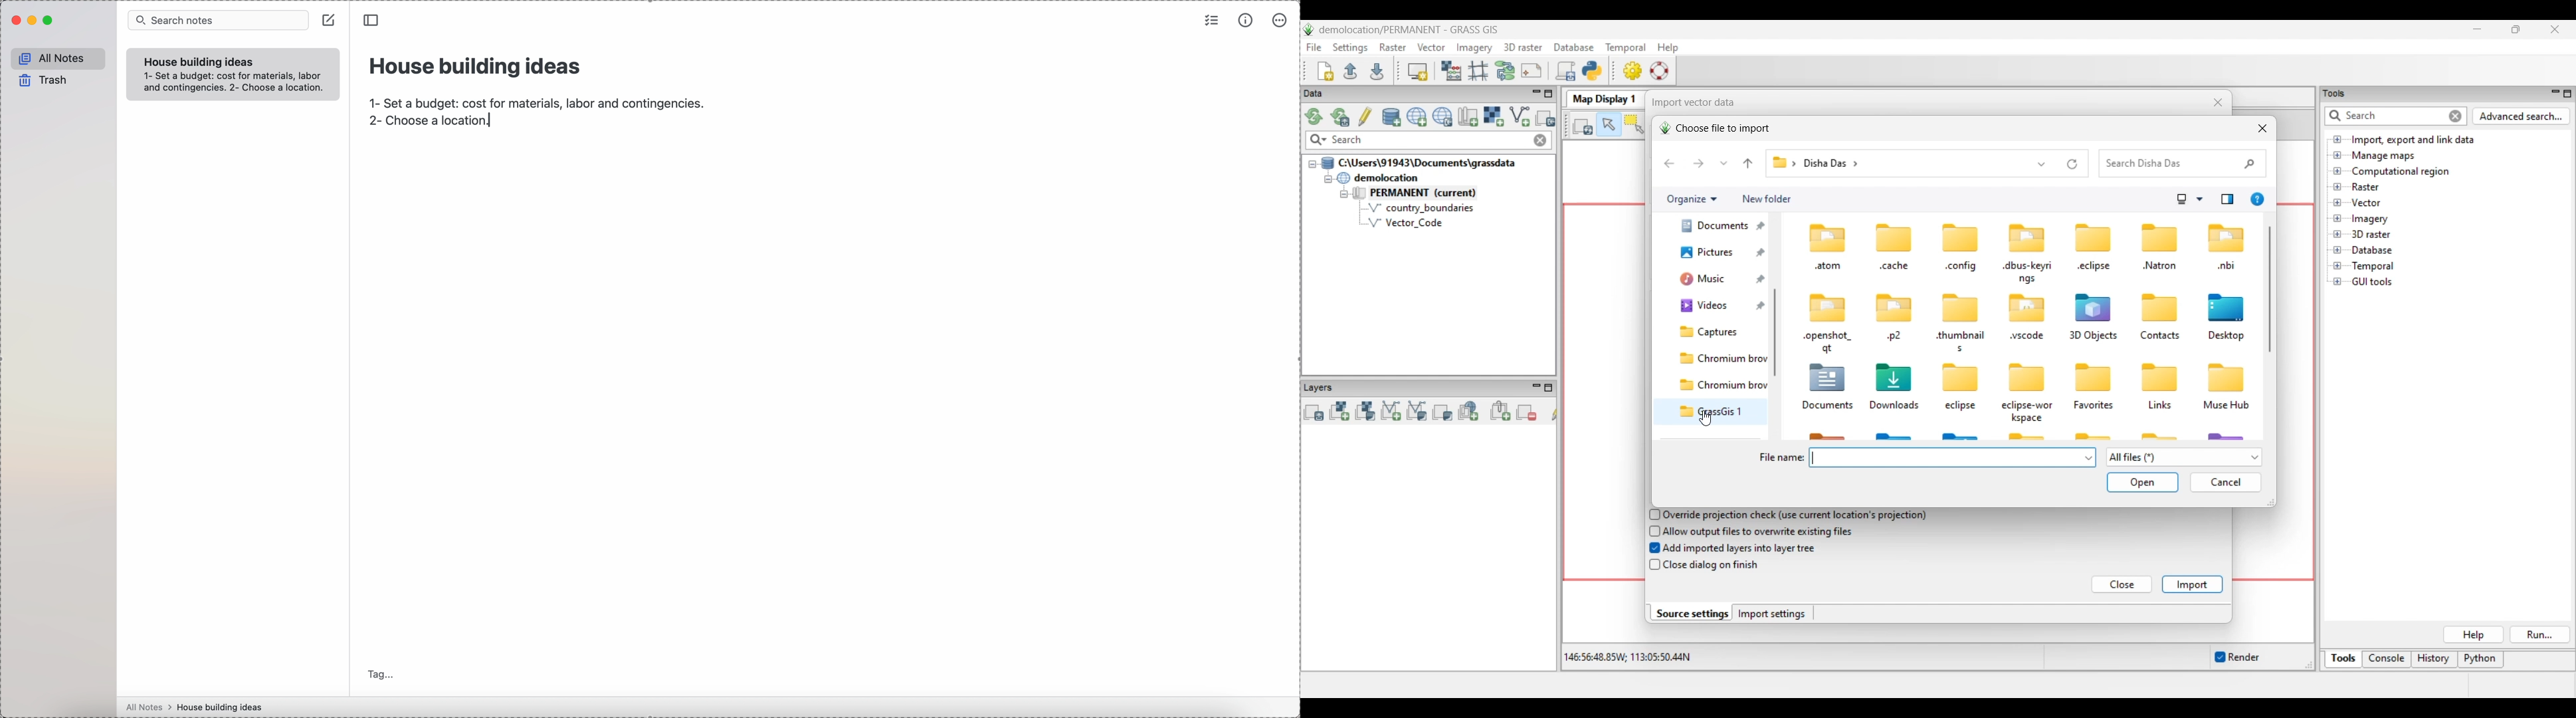 The height and width of the screenshot is (728, 2576). I want to click on 1-set a budget:cost for material,labor and contingencies, so click(536, 100).